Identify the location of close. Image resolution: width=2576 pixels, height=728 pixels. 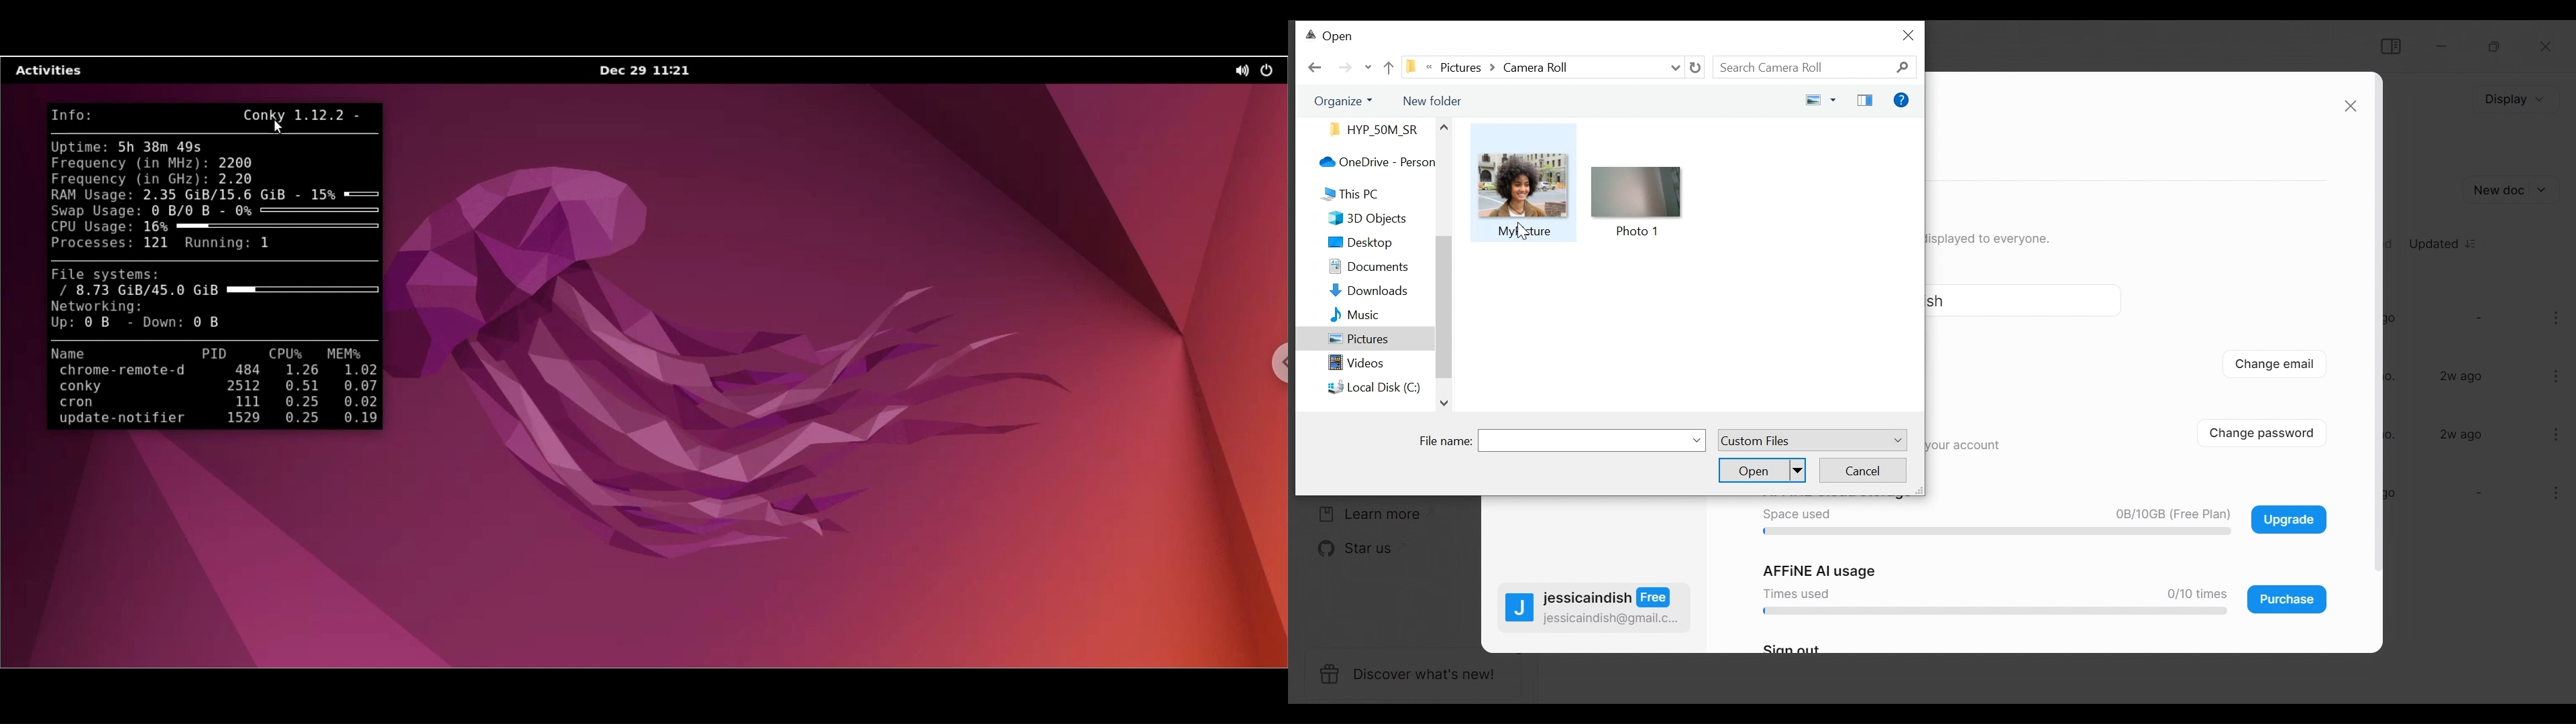
(2350, 107).